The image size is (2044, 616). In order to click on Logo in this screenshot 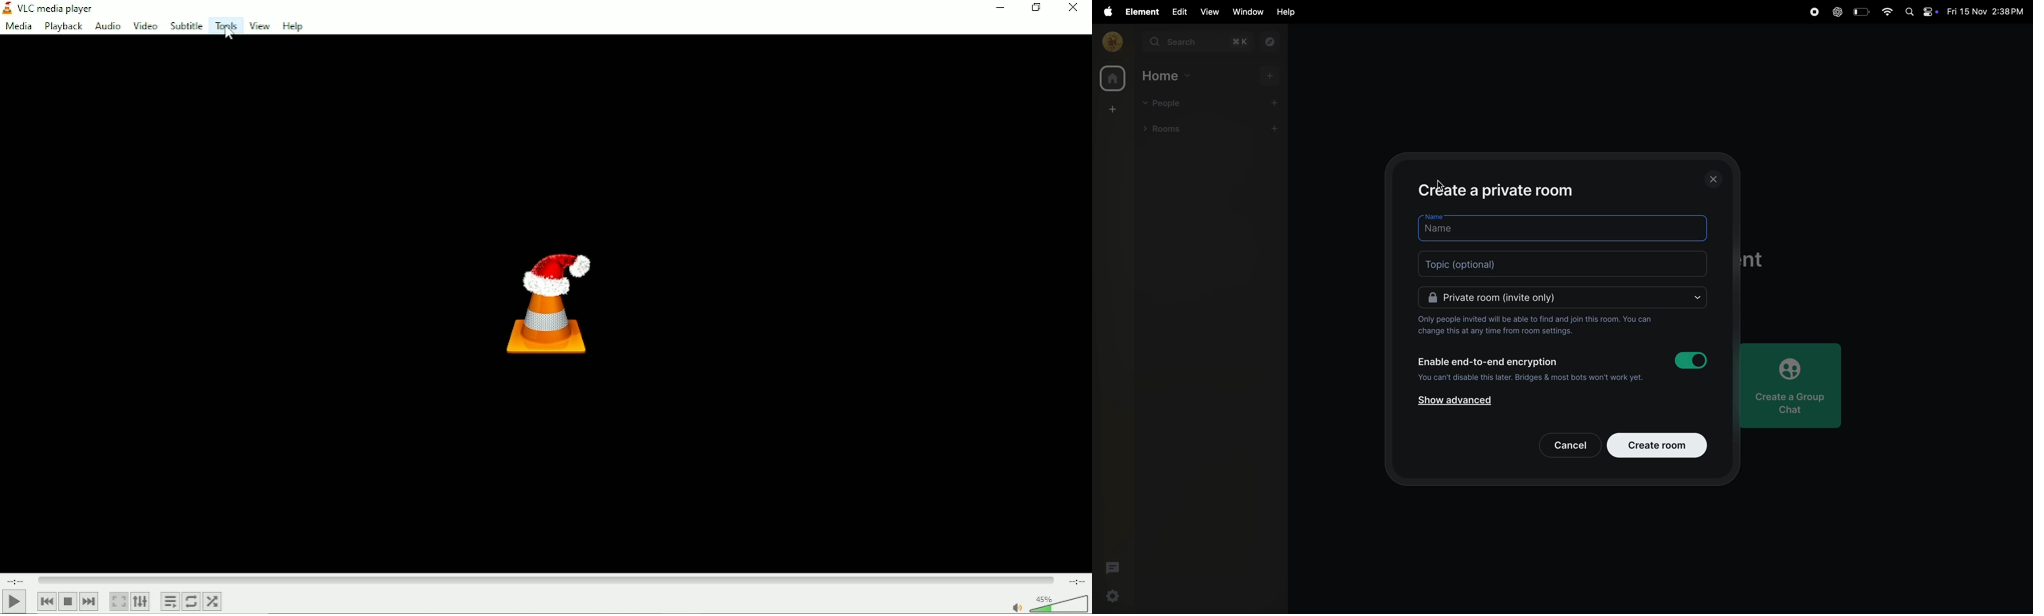, I will do `click(547, 298)`.